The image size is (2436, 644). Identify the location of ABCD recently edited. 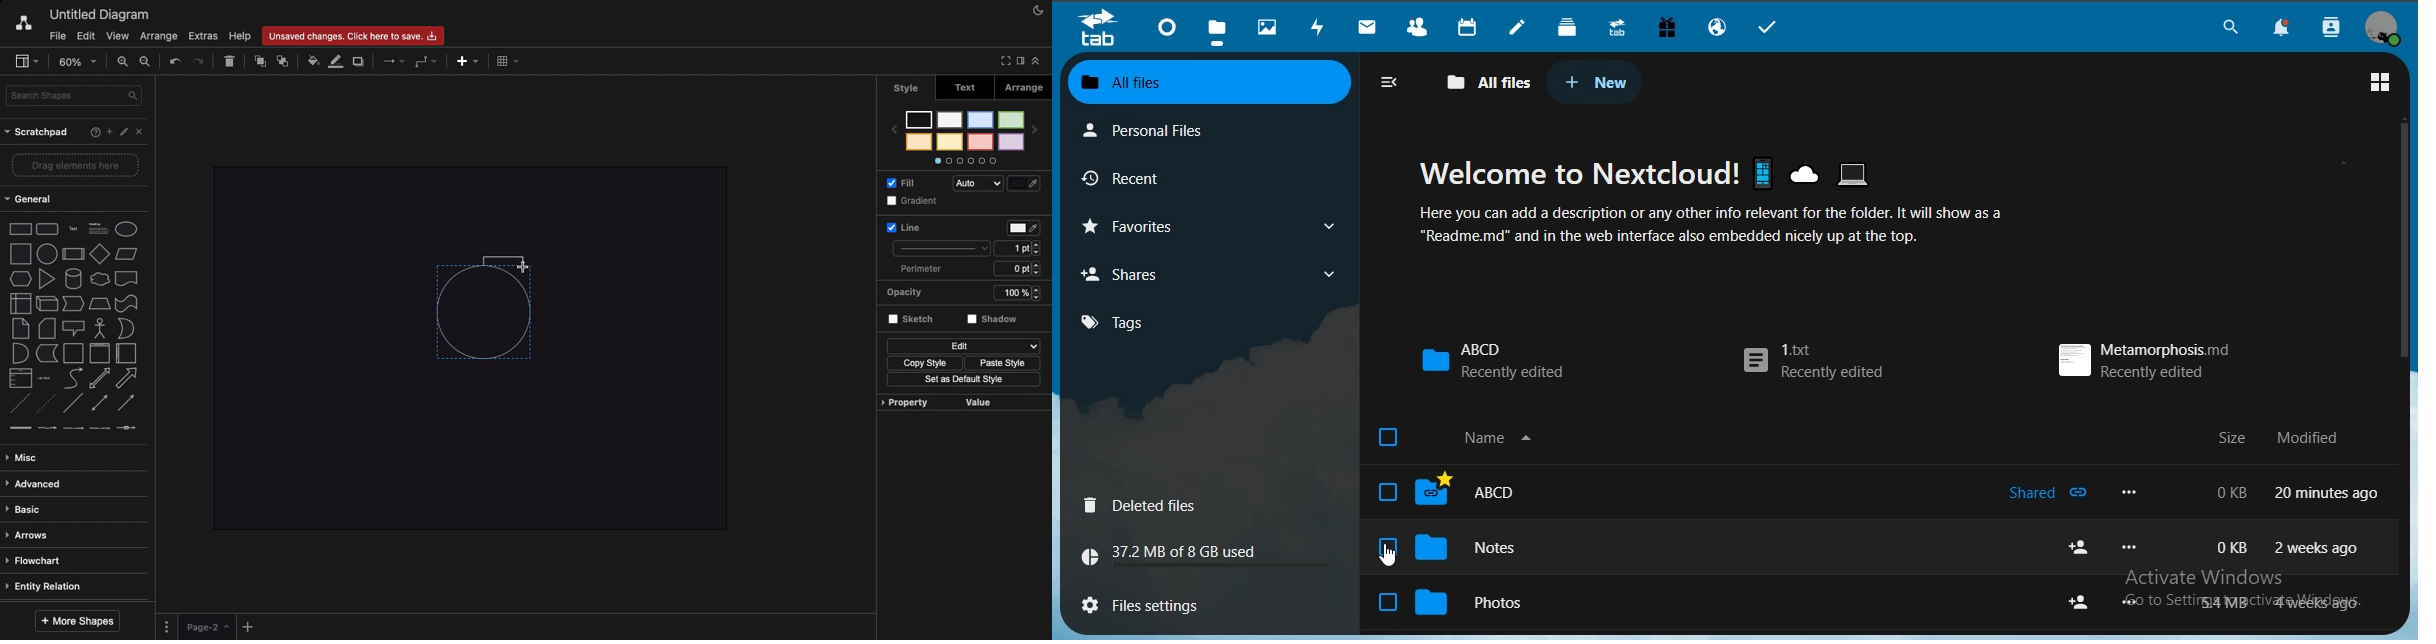
(1494, 360).